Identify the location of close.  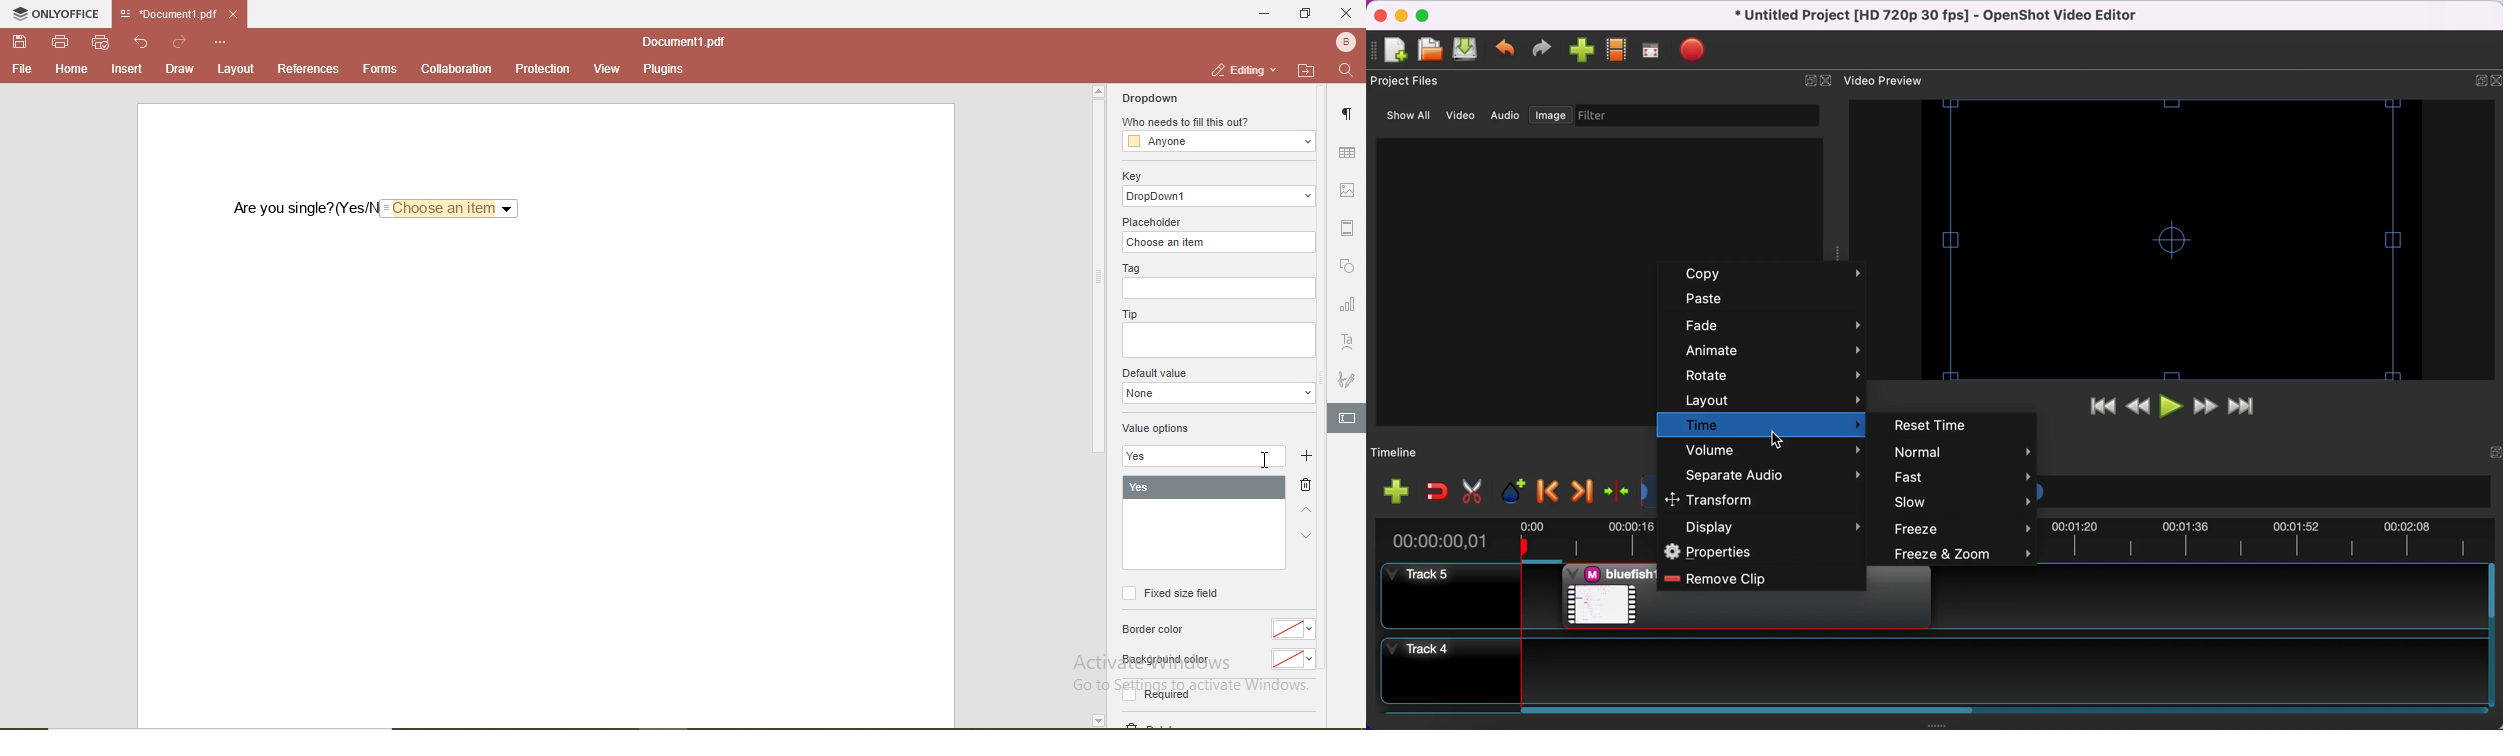
(2496, 81).